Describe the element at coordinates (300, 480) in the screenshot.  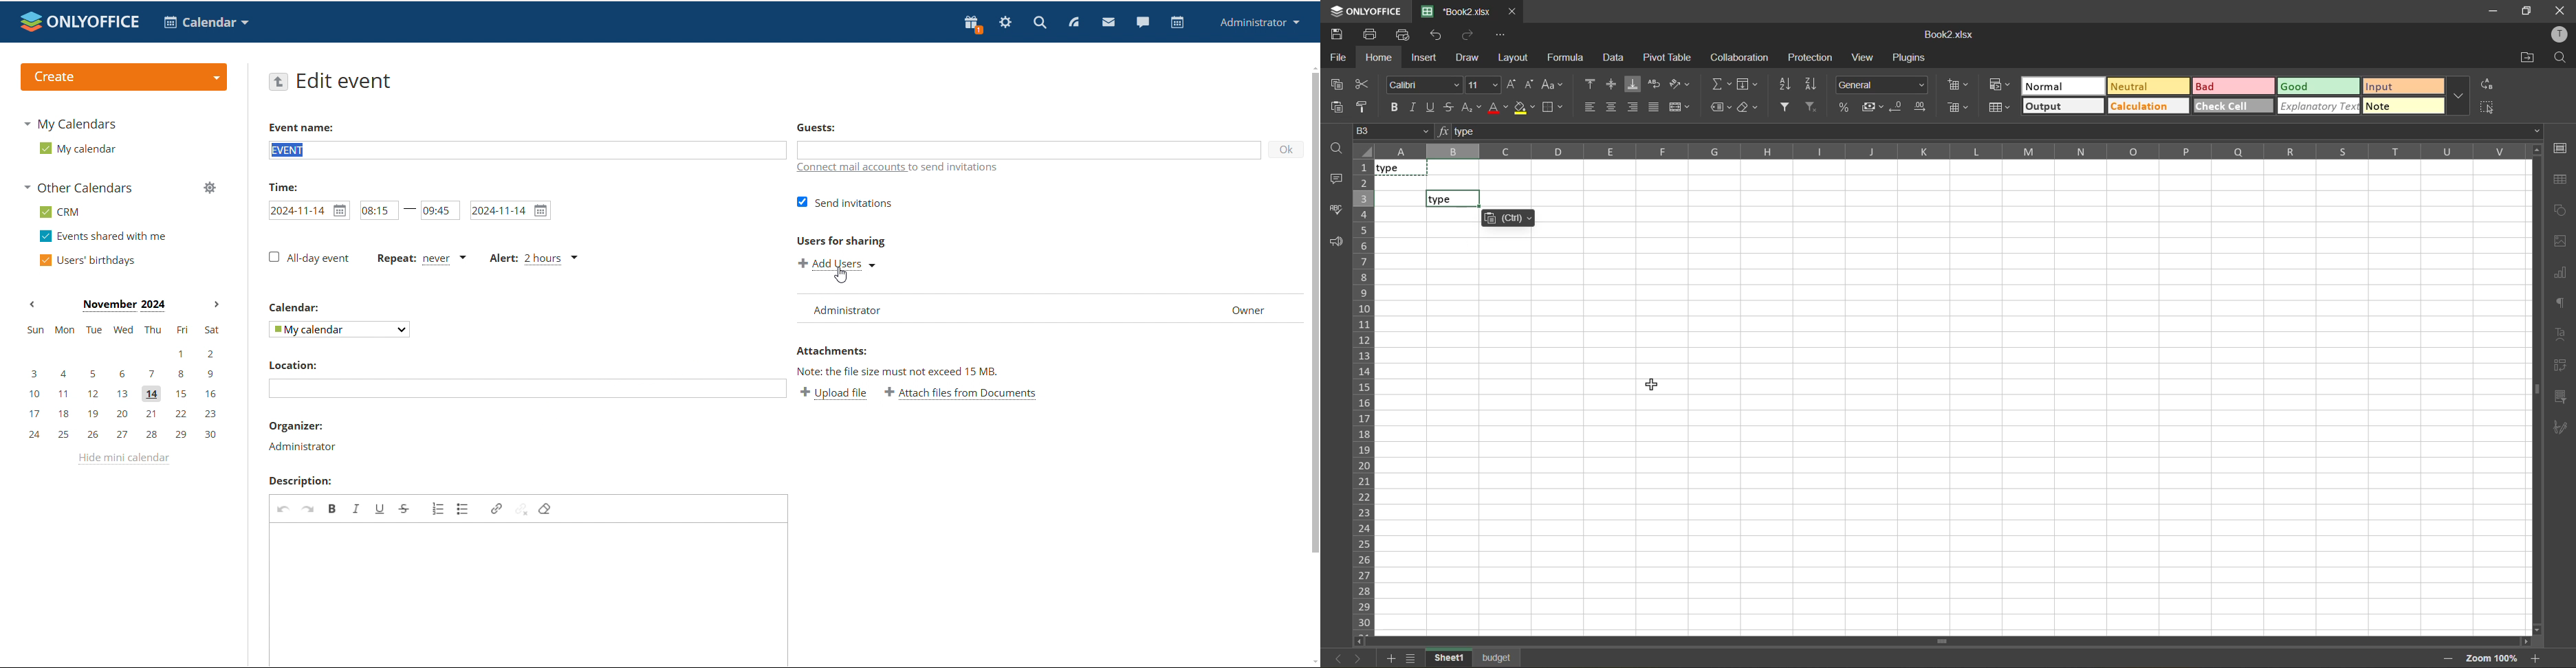
I see `Description` at that location.